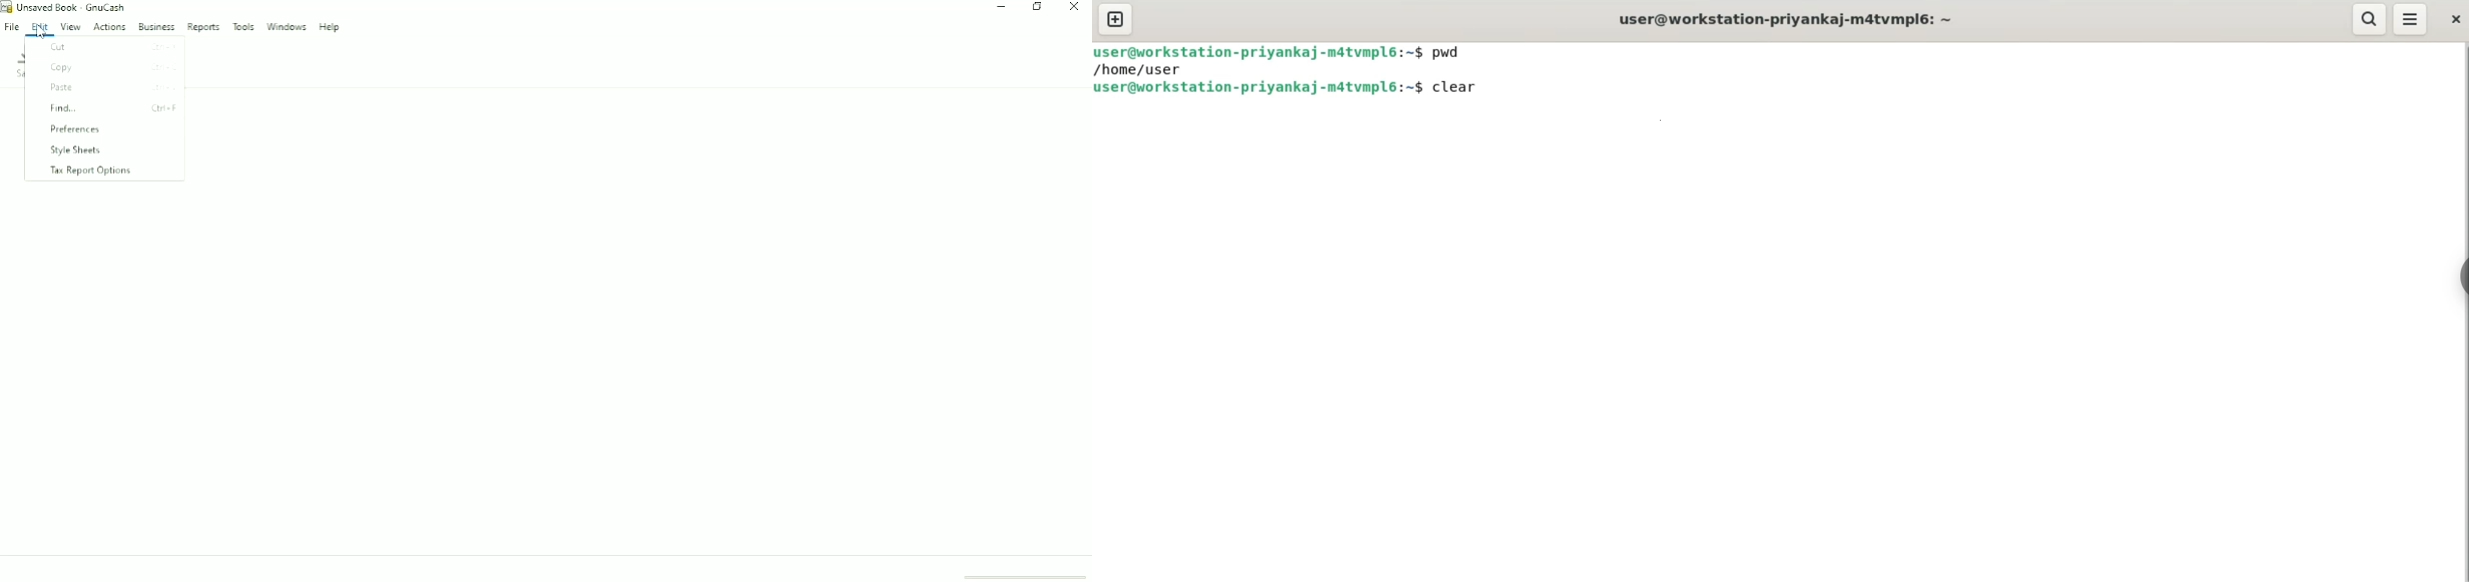 The height and width of the screenshot is (588, 2492). I want to click on Tax Report Options, so click(91, 171).